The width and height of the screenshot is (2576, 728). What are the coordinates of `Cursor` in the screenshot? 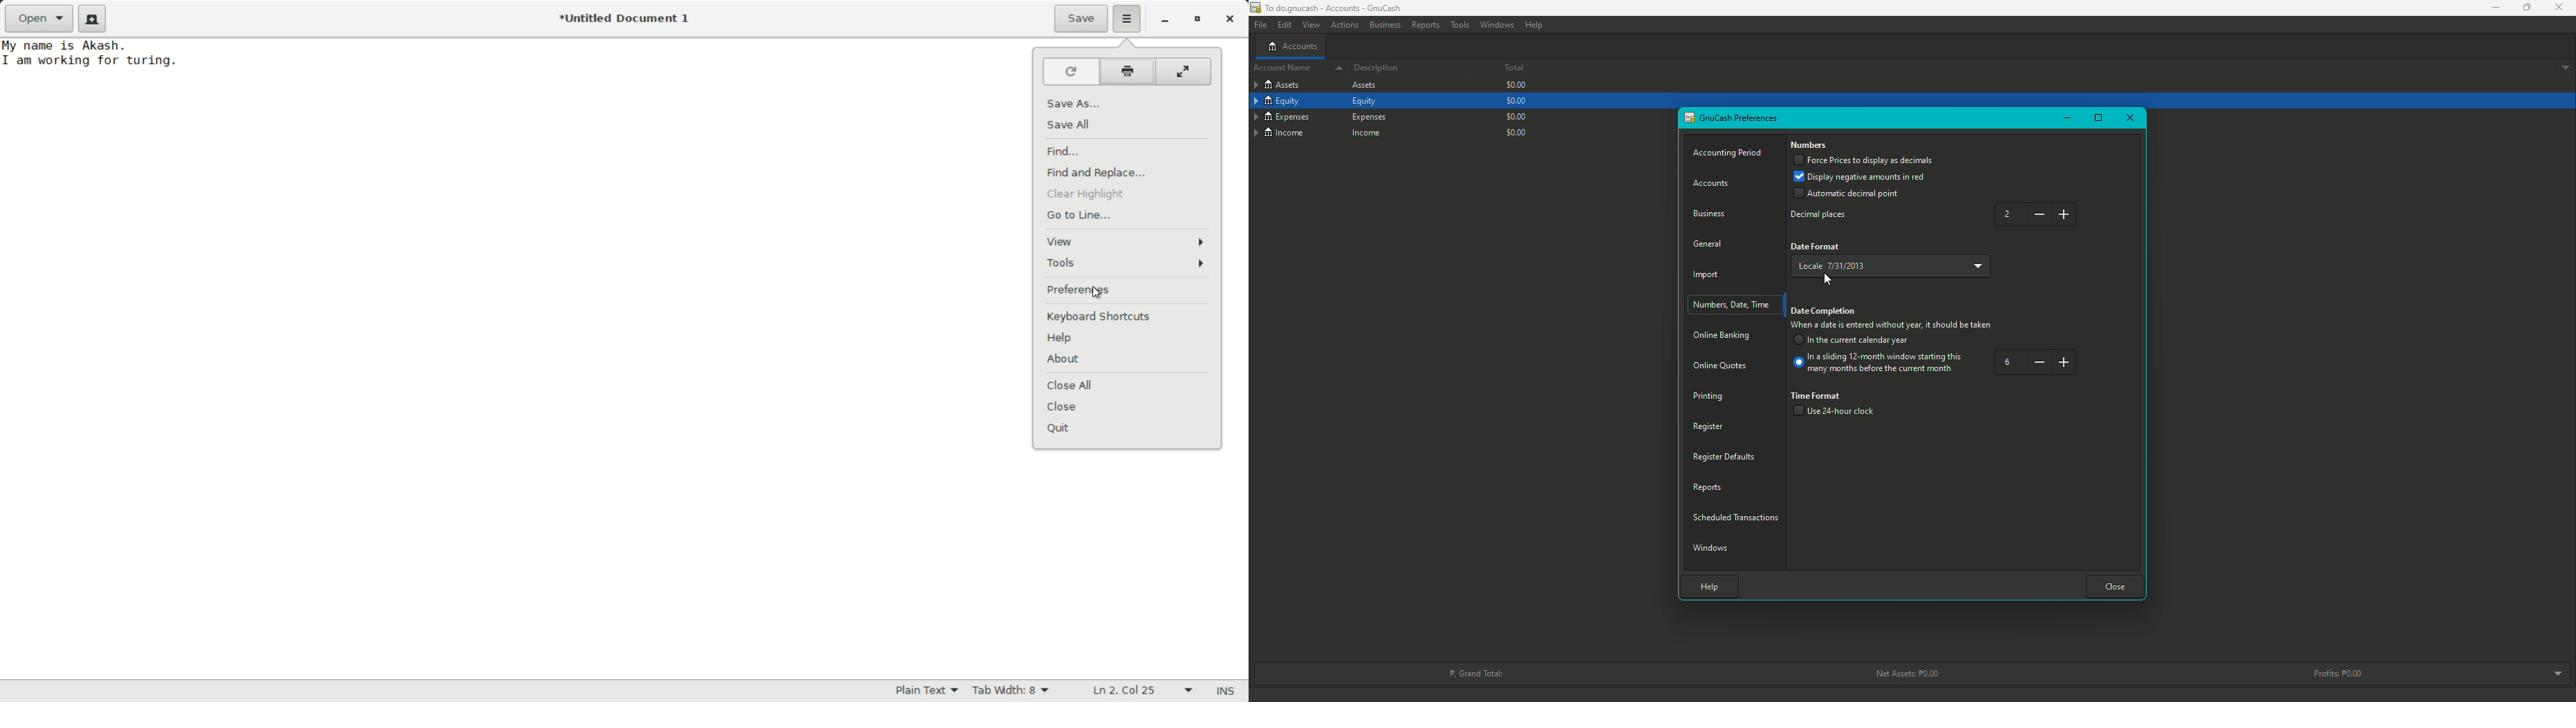 It's located at (1829, 281).